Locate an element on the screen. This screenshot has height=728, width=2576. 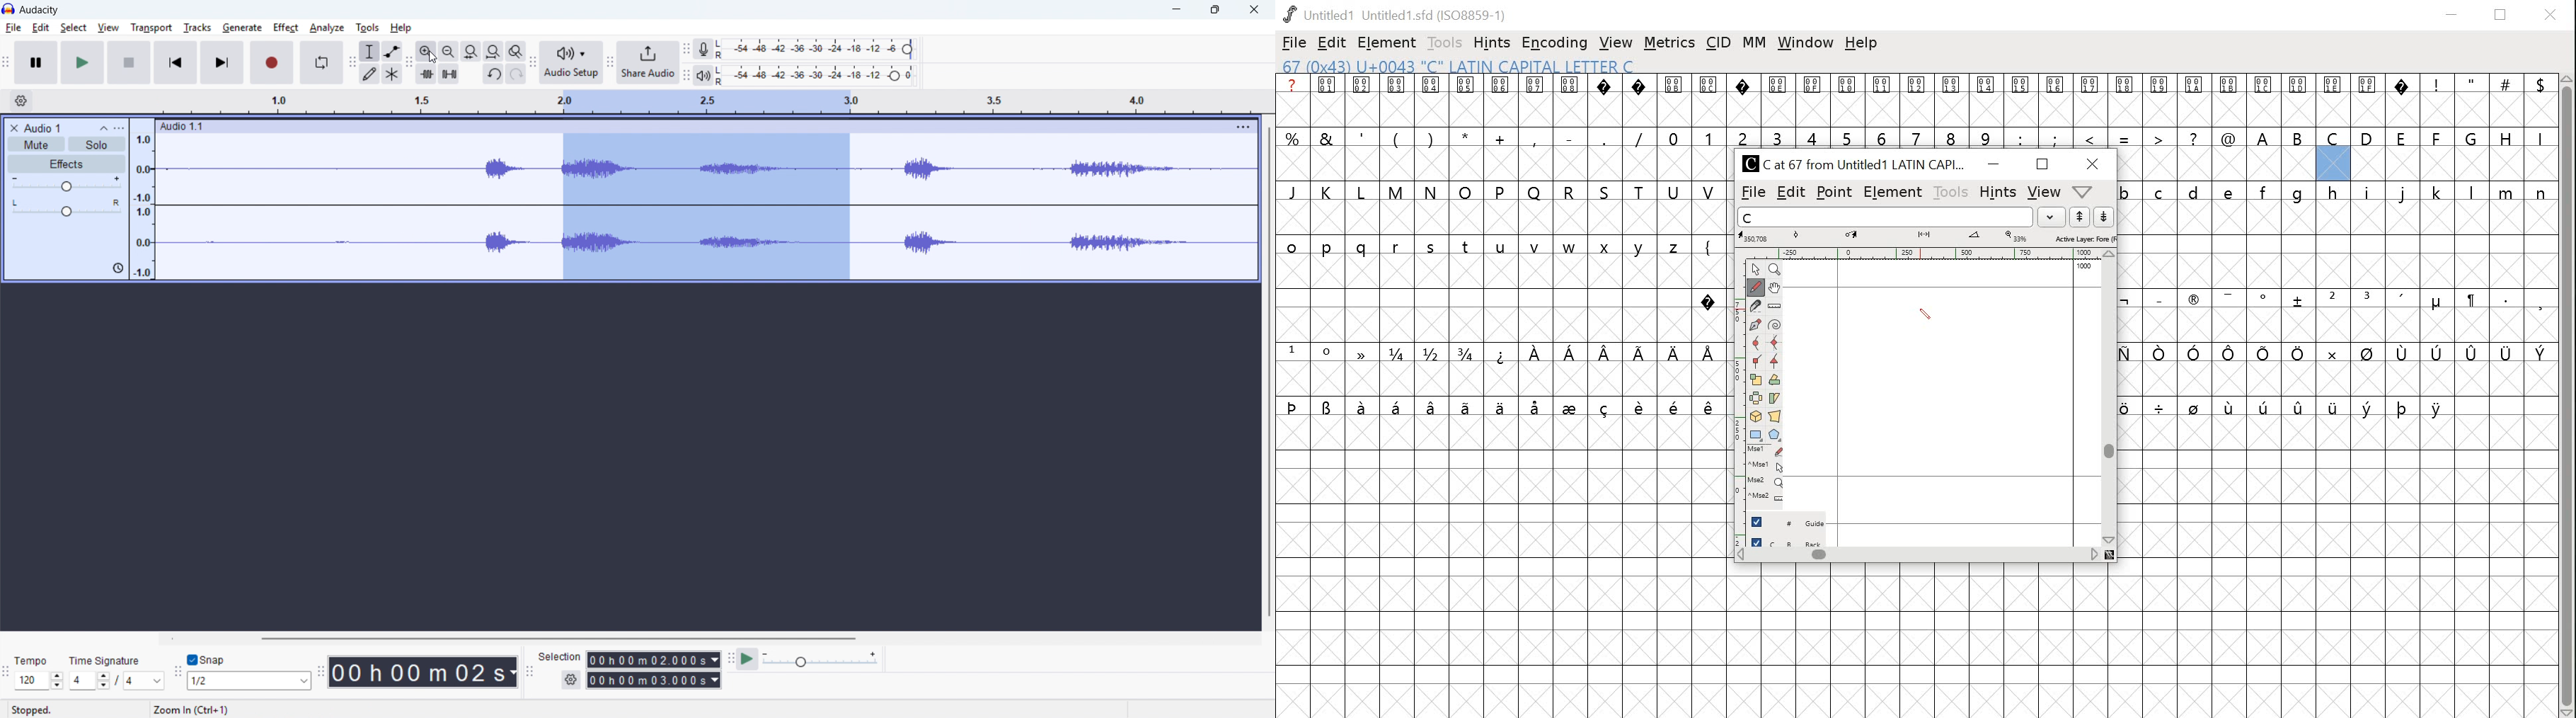
zoom is located at coordinates (1777, 269).